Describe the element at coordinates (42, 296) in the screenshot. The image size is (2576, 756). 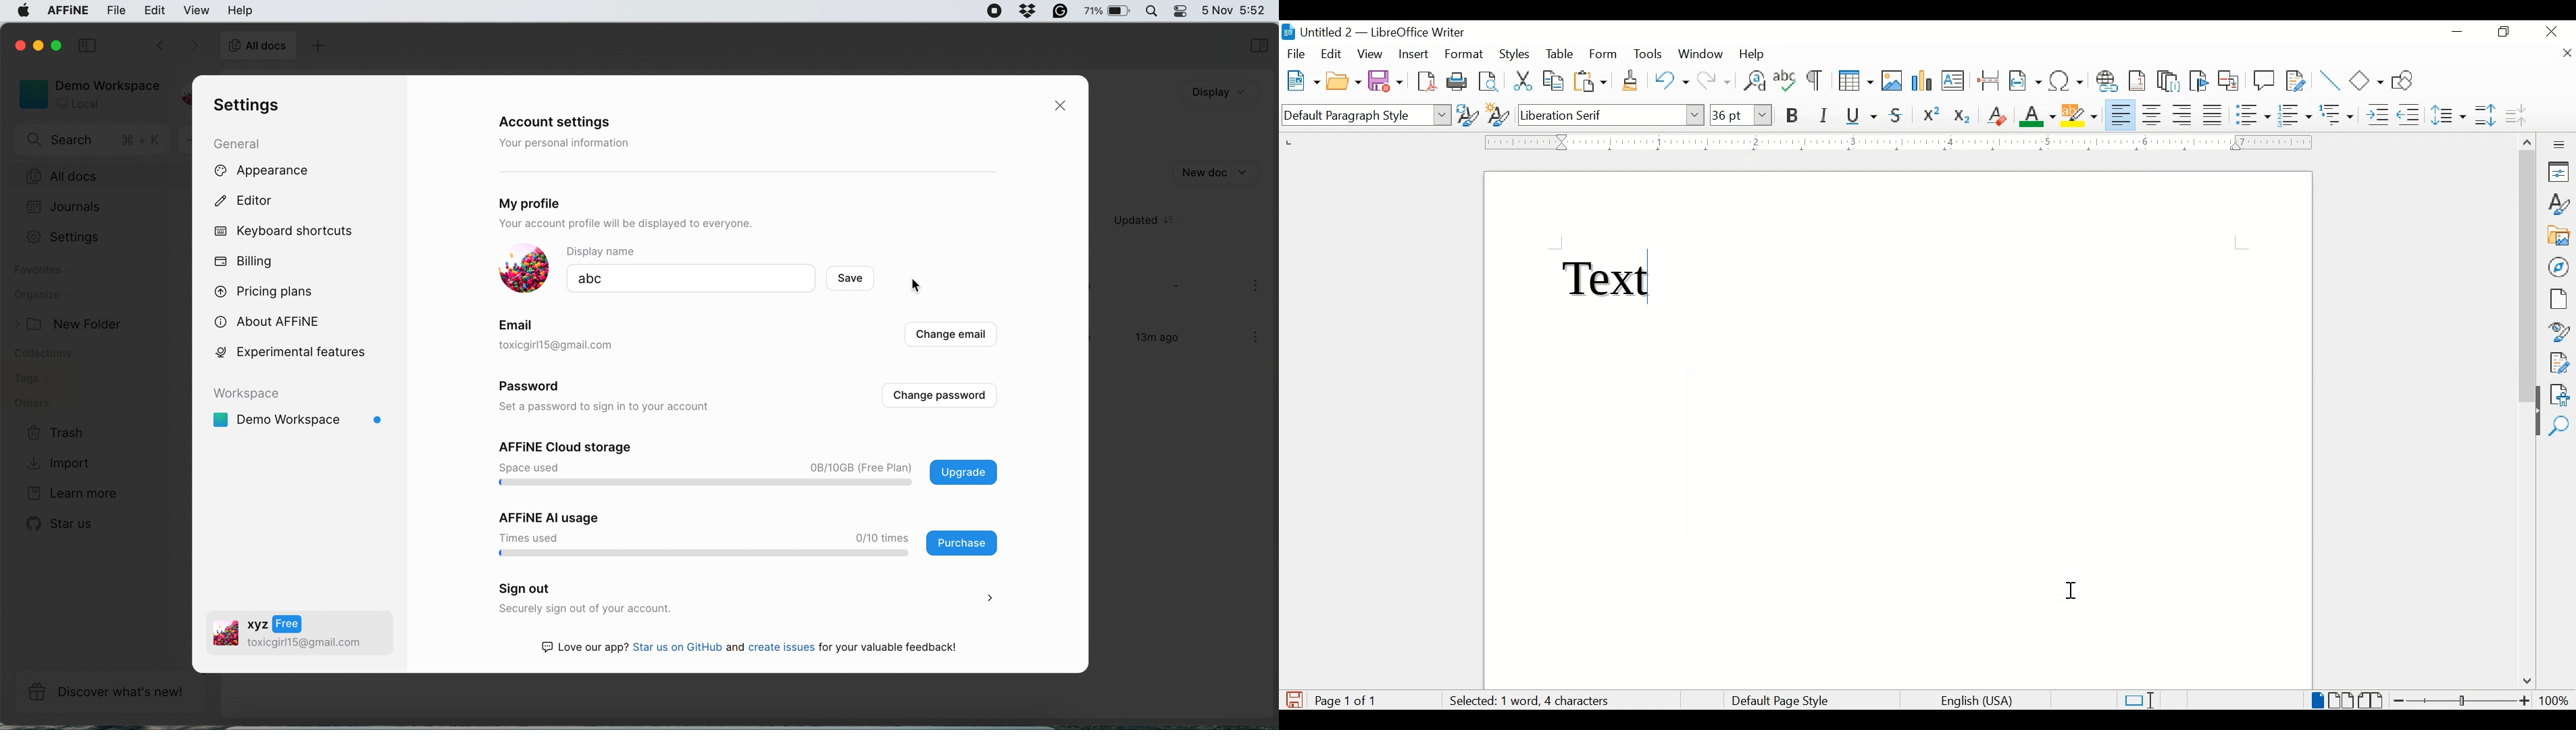
I see `organize` at that location.